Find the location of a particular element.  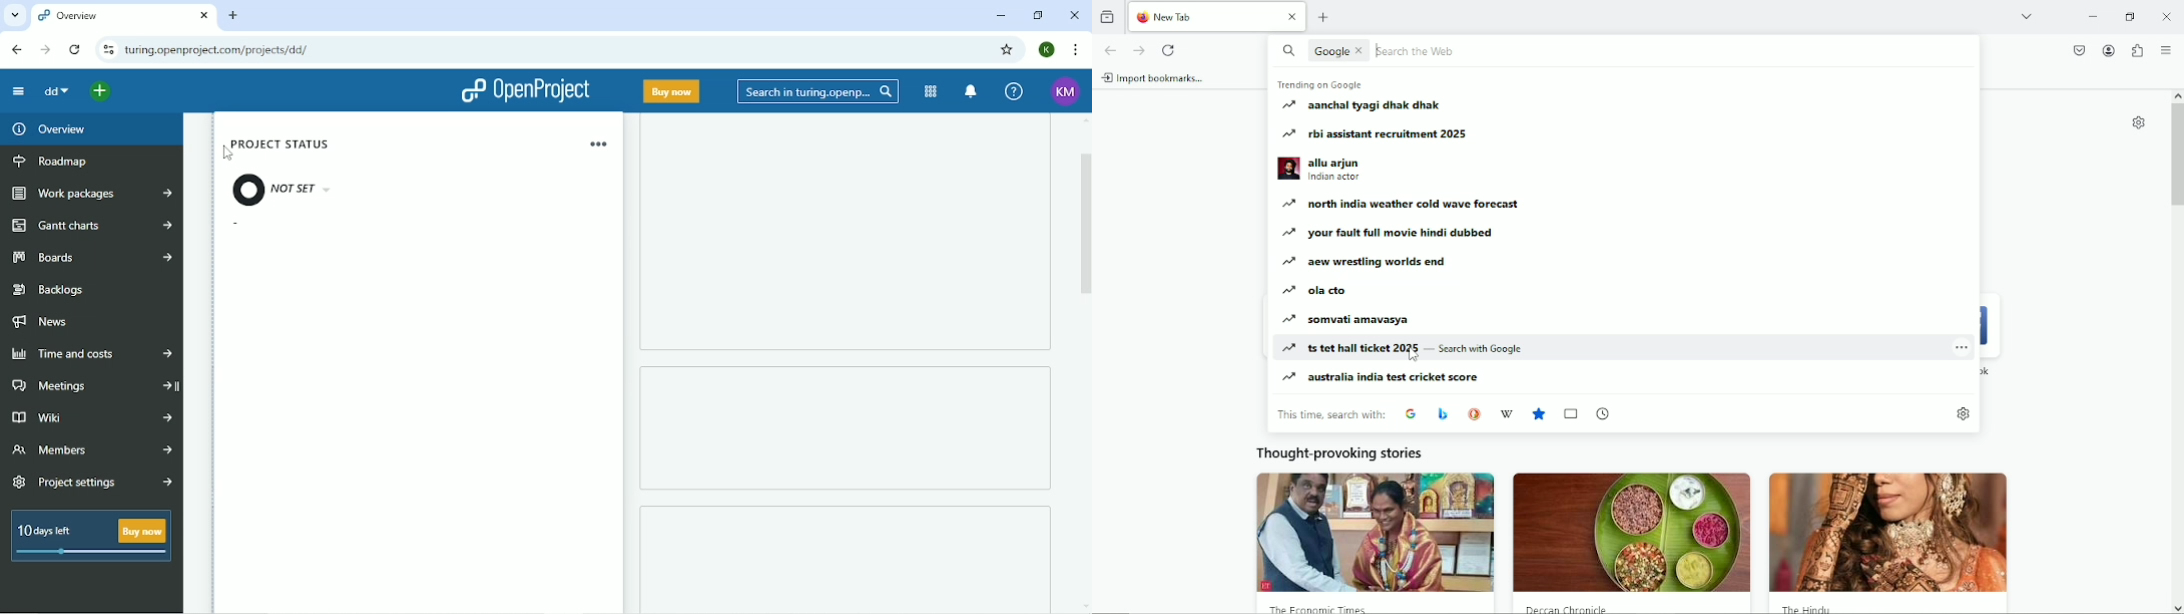

Modules is located at coordinates (931, 92).